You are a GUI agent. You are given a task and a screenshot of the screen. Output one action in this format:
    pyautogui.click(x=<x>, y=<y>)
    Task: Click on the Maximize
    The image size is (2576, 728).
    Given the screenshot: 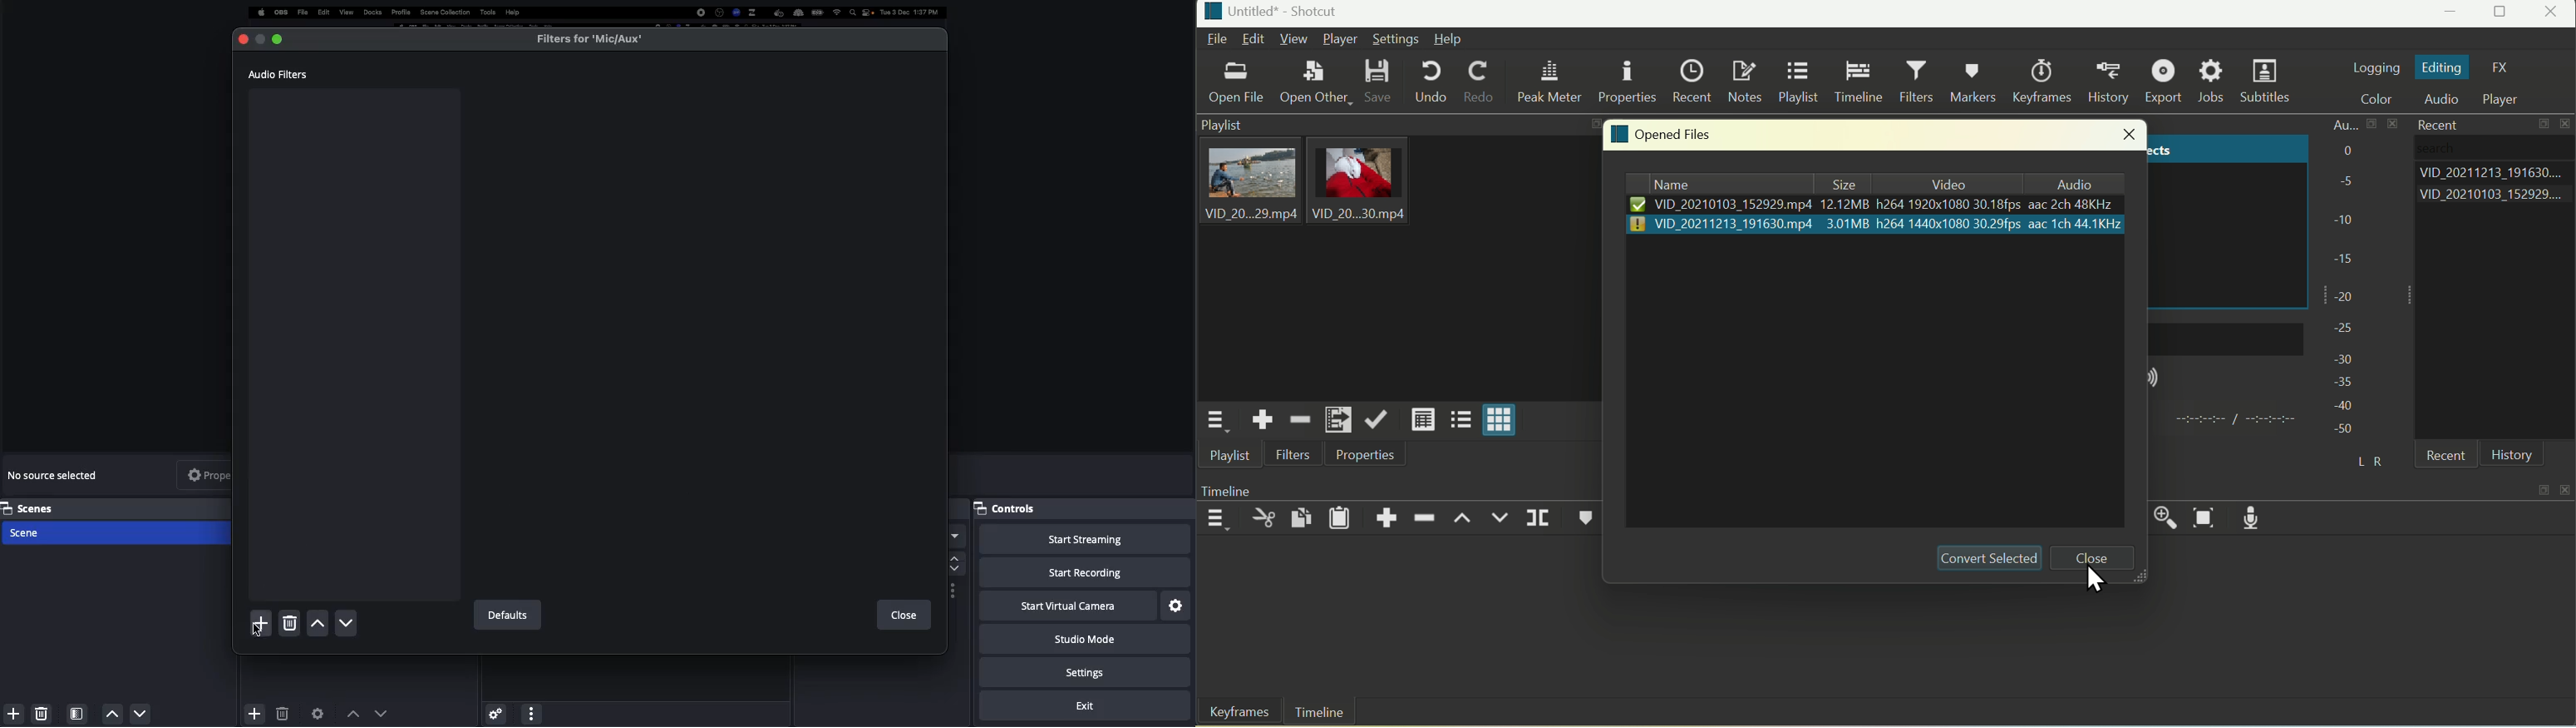 What is the action you would take?
    pyautogui.click(x=2502, y=14)
    